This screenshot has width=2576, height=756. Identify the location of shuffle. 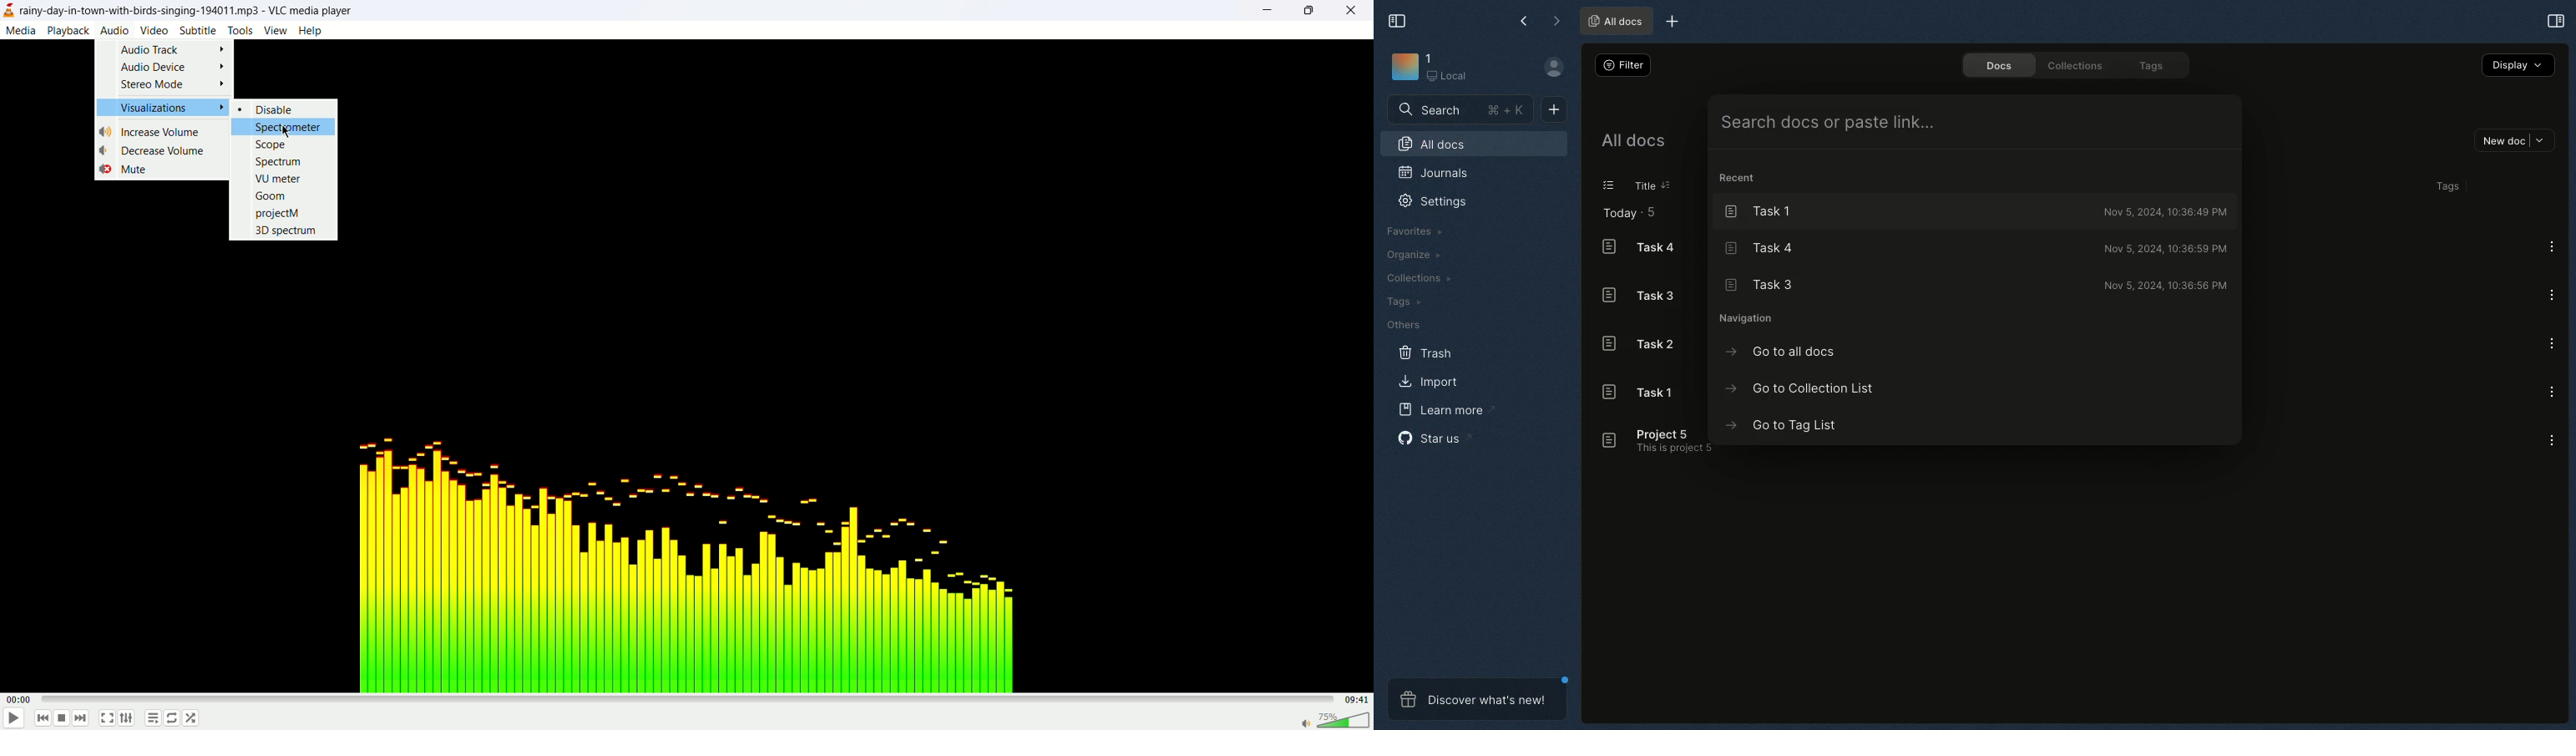
(190, 717).